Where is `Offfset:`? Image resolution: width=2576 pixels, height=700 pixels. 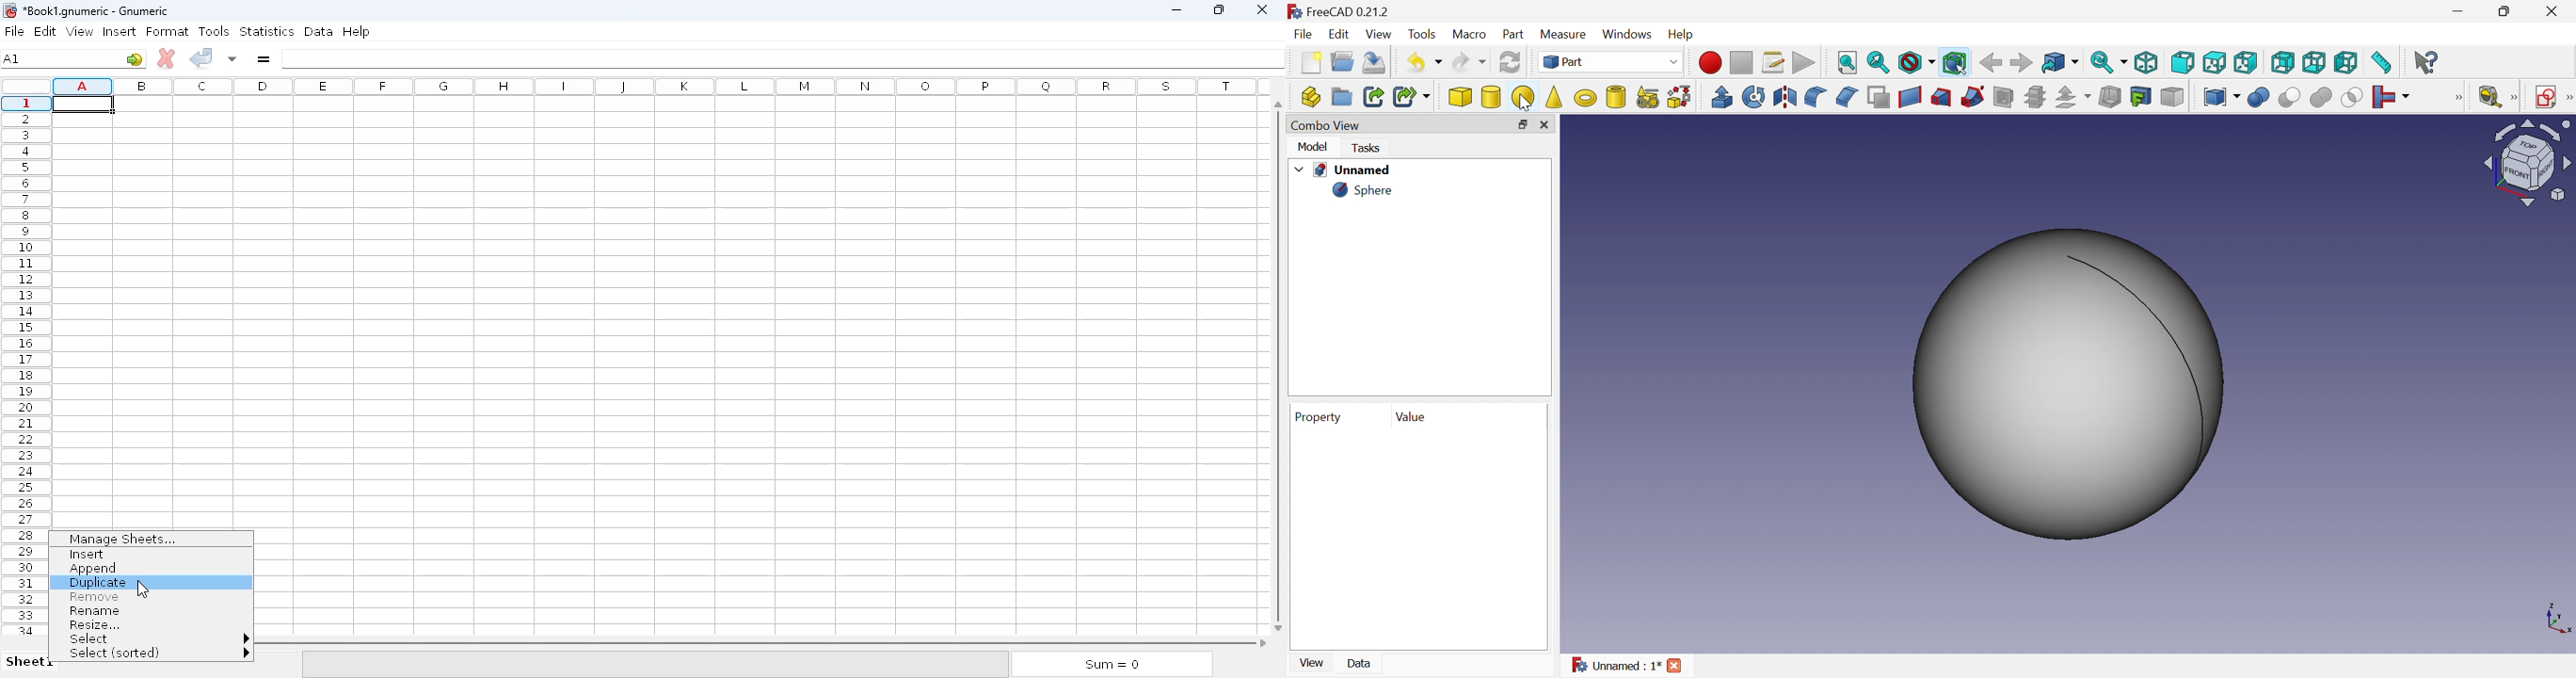
Offfset: is located at coordinates (2074, 97).